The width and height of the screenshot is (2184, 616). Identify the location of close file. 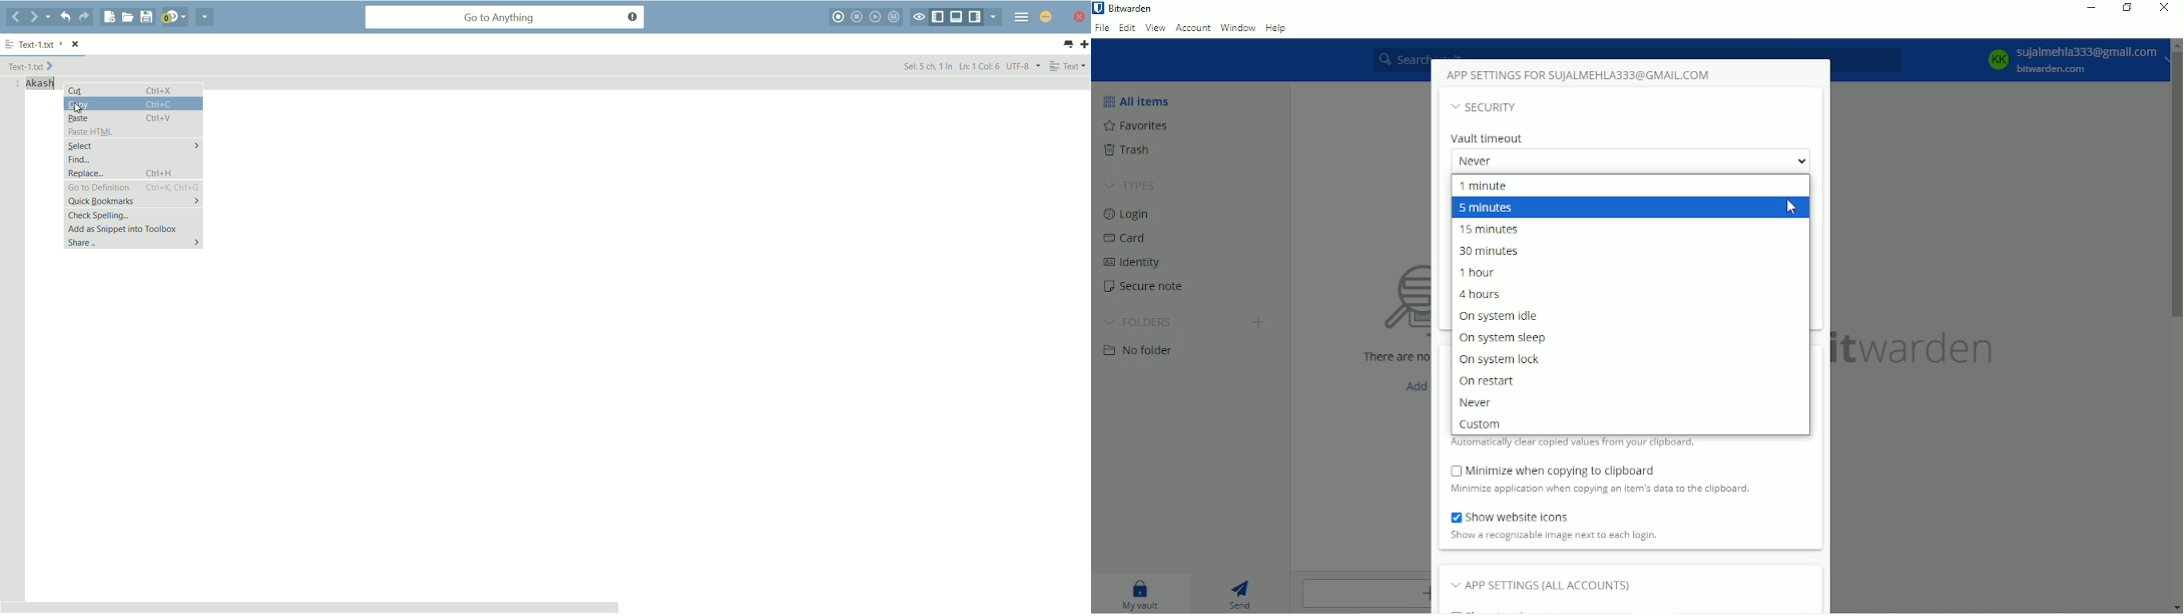
(76, 45).